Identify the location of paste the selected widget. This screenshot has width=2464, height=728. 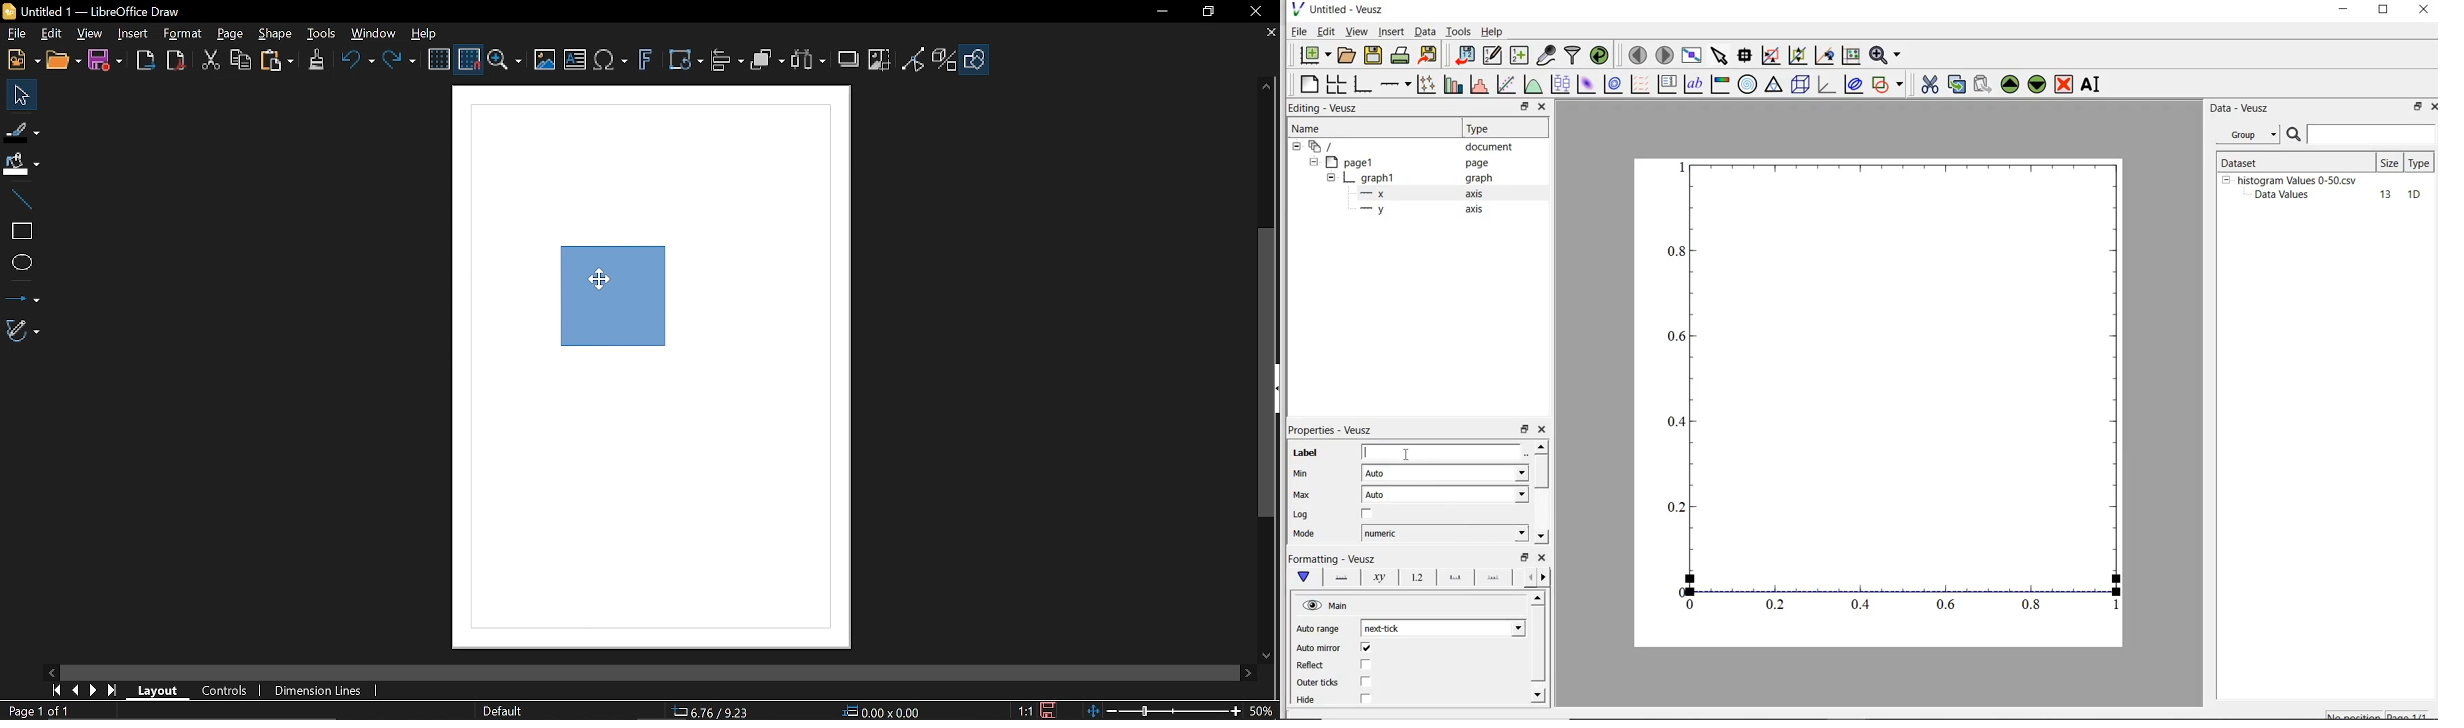
(1982, 86).